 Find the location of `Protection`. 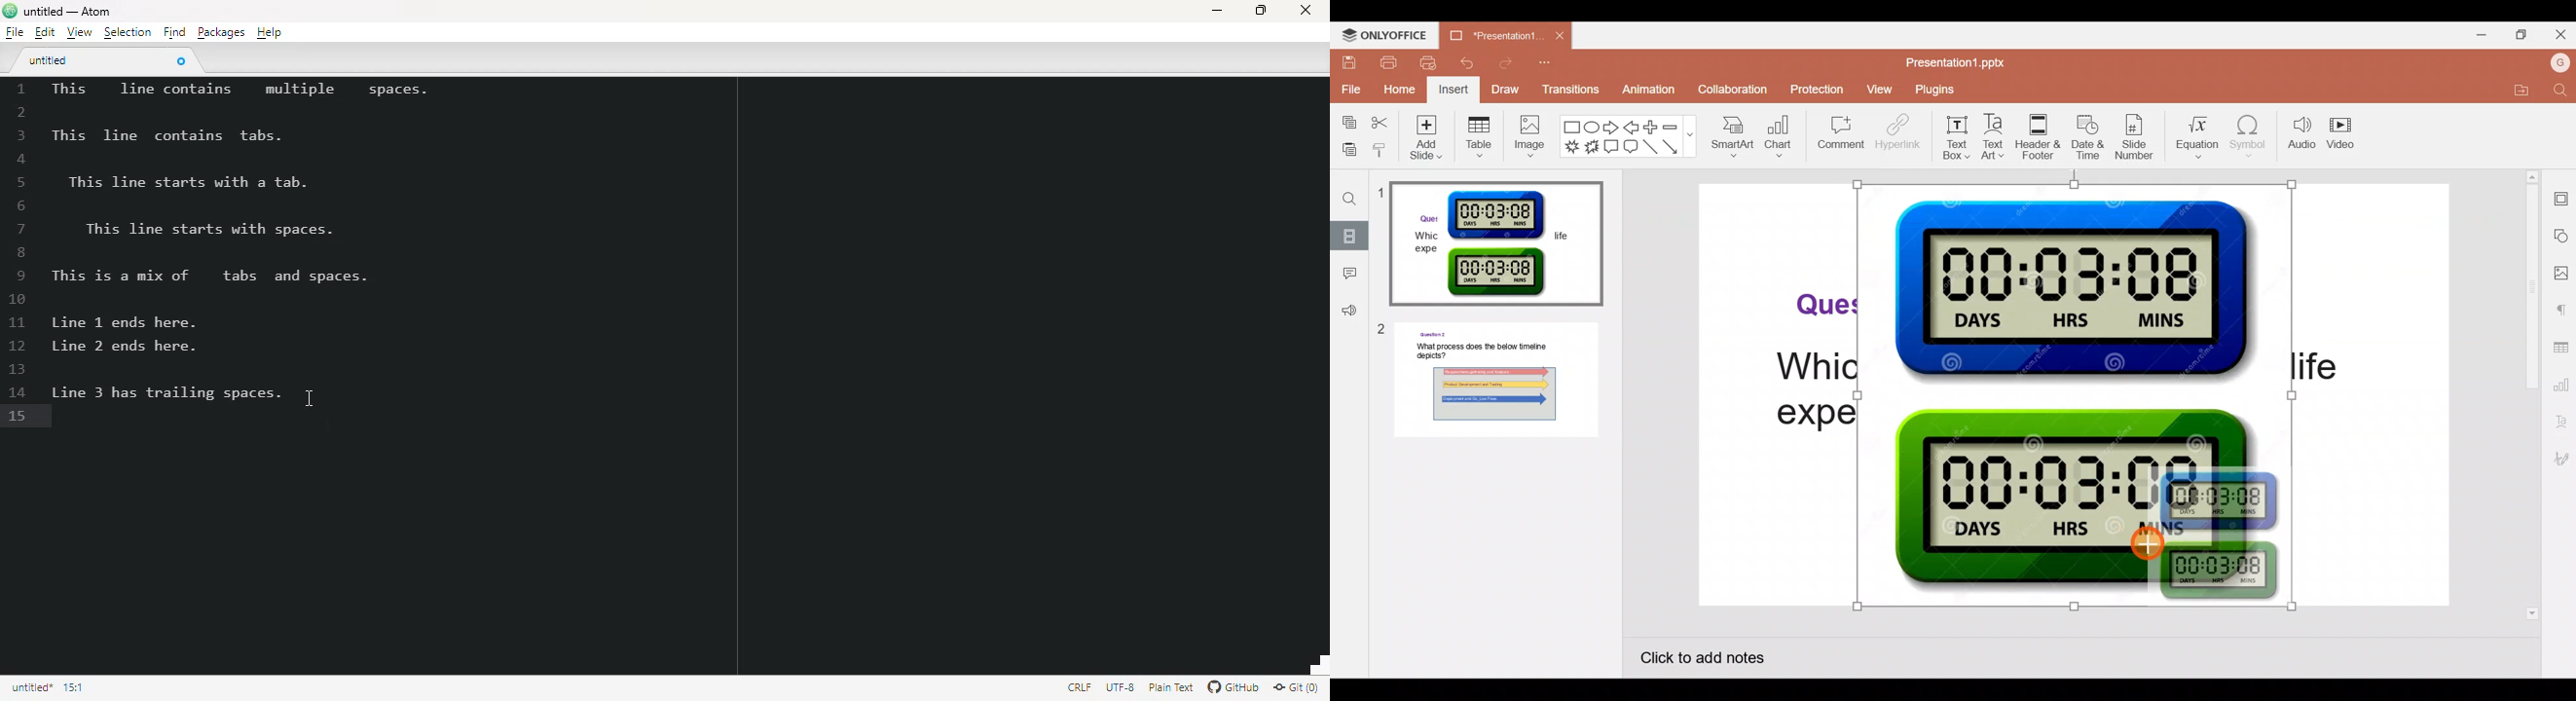

Protection is located at coordinates (1817, 89).